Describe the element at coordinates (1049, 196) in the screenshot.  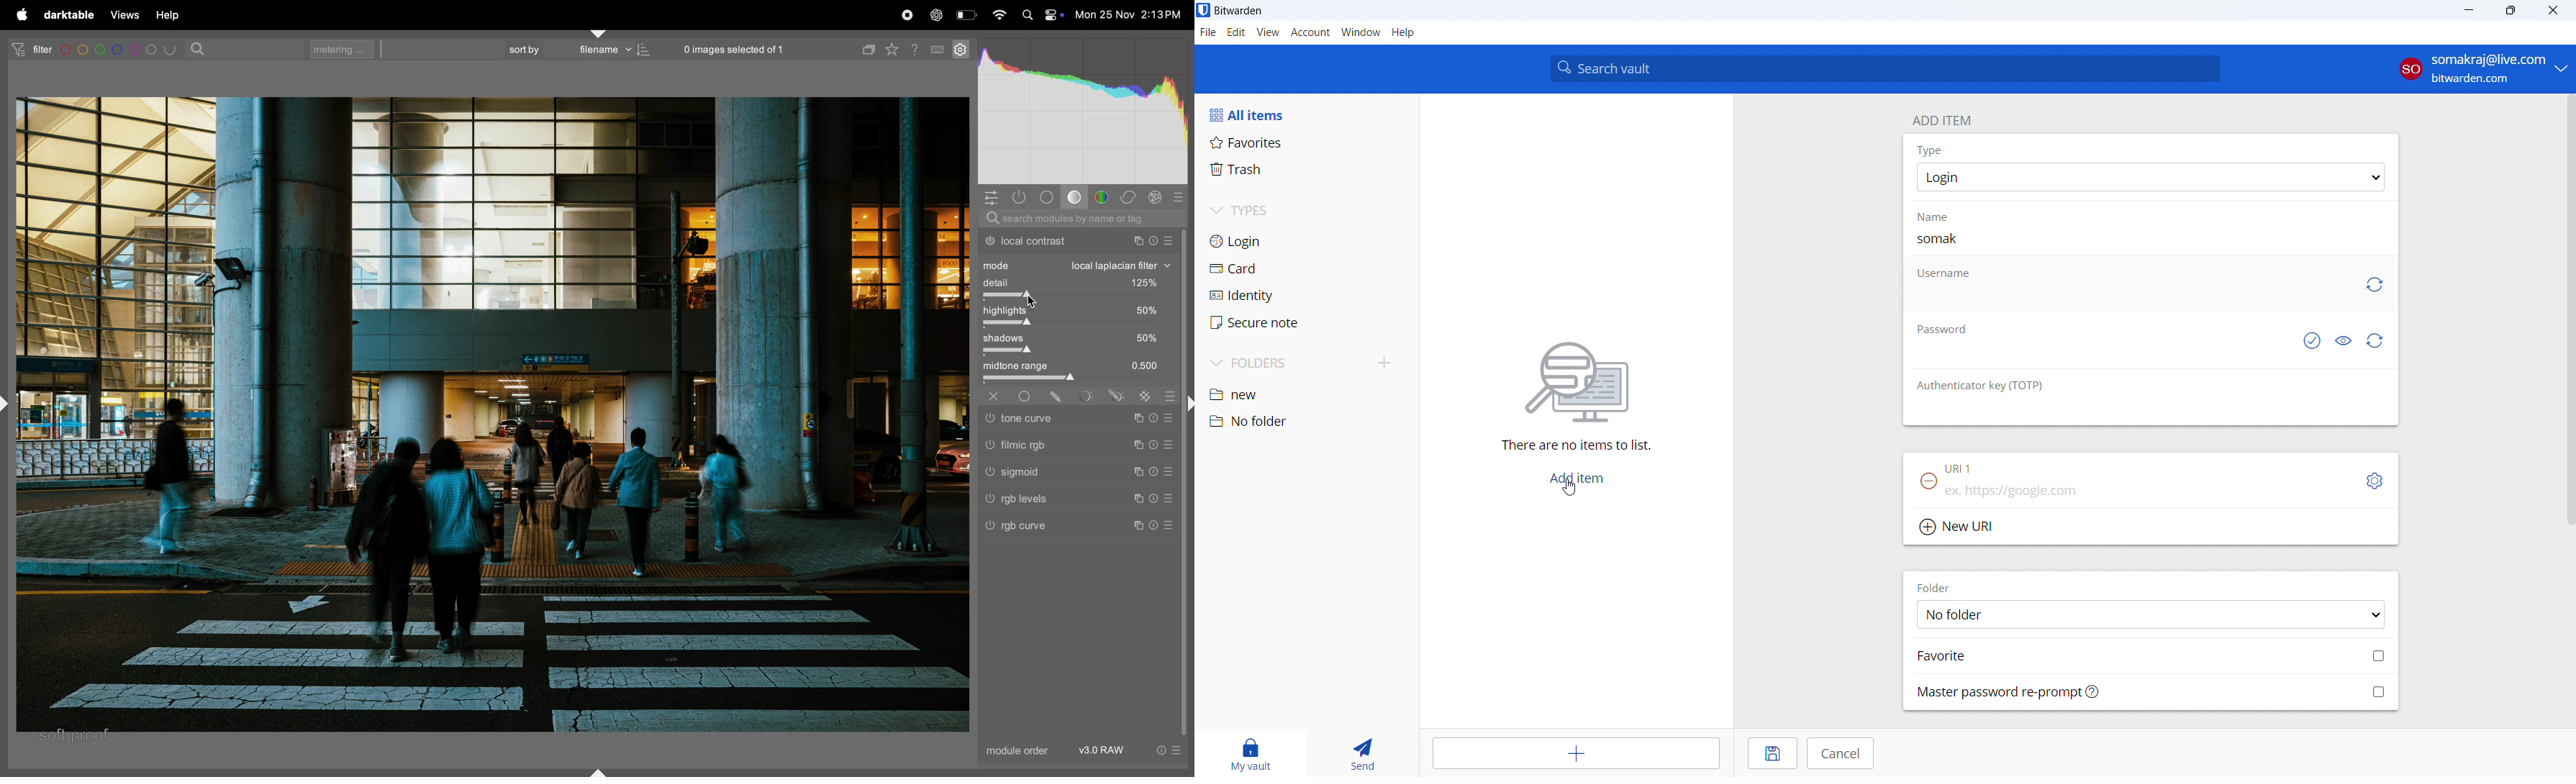
I see `tone` at that location.